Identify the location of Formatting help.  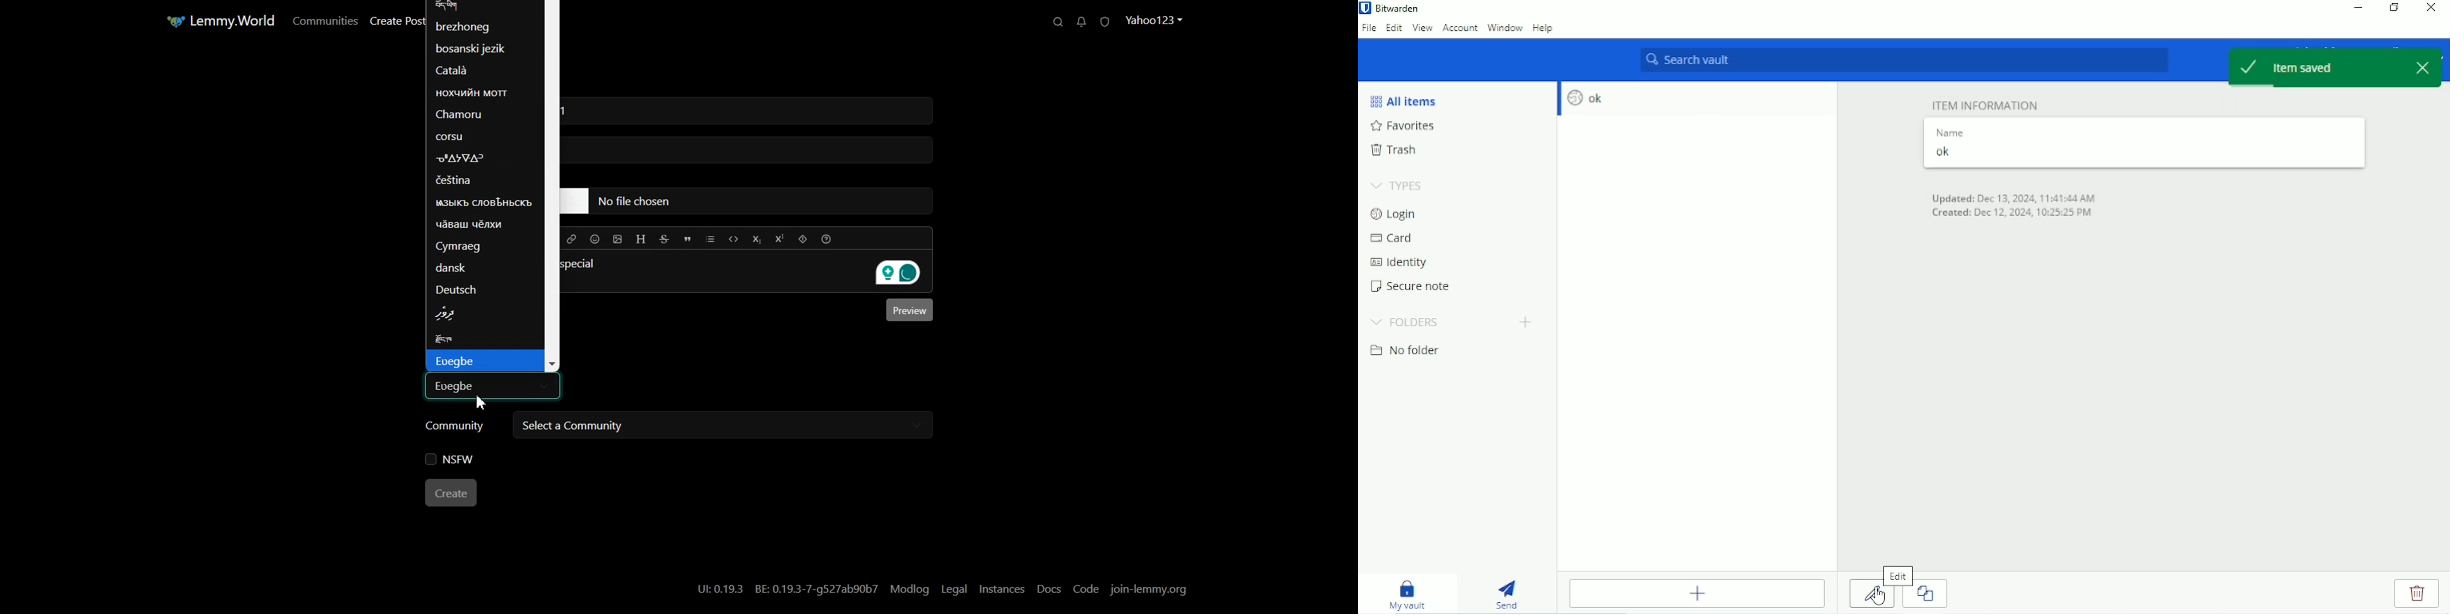
(826, 238).